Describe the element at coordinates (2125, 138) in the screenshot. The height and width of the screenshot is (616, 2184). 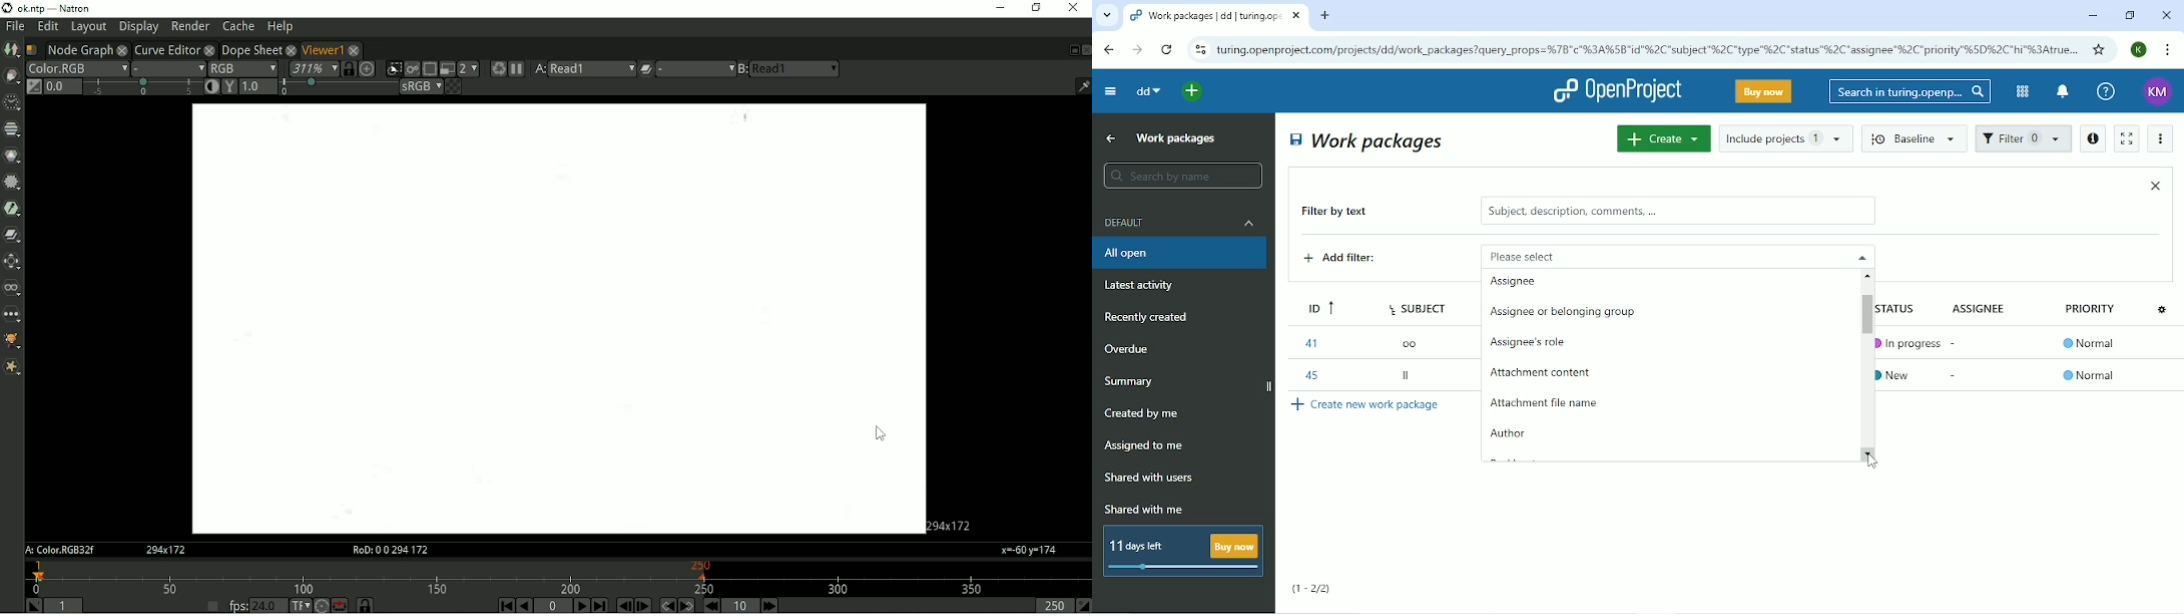
I see `Activate zen mode` at that location.